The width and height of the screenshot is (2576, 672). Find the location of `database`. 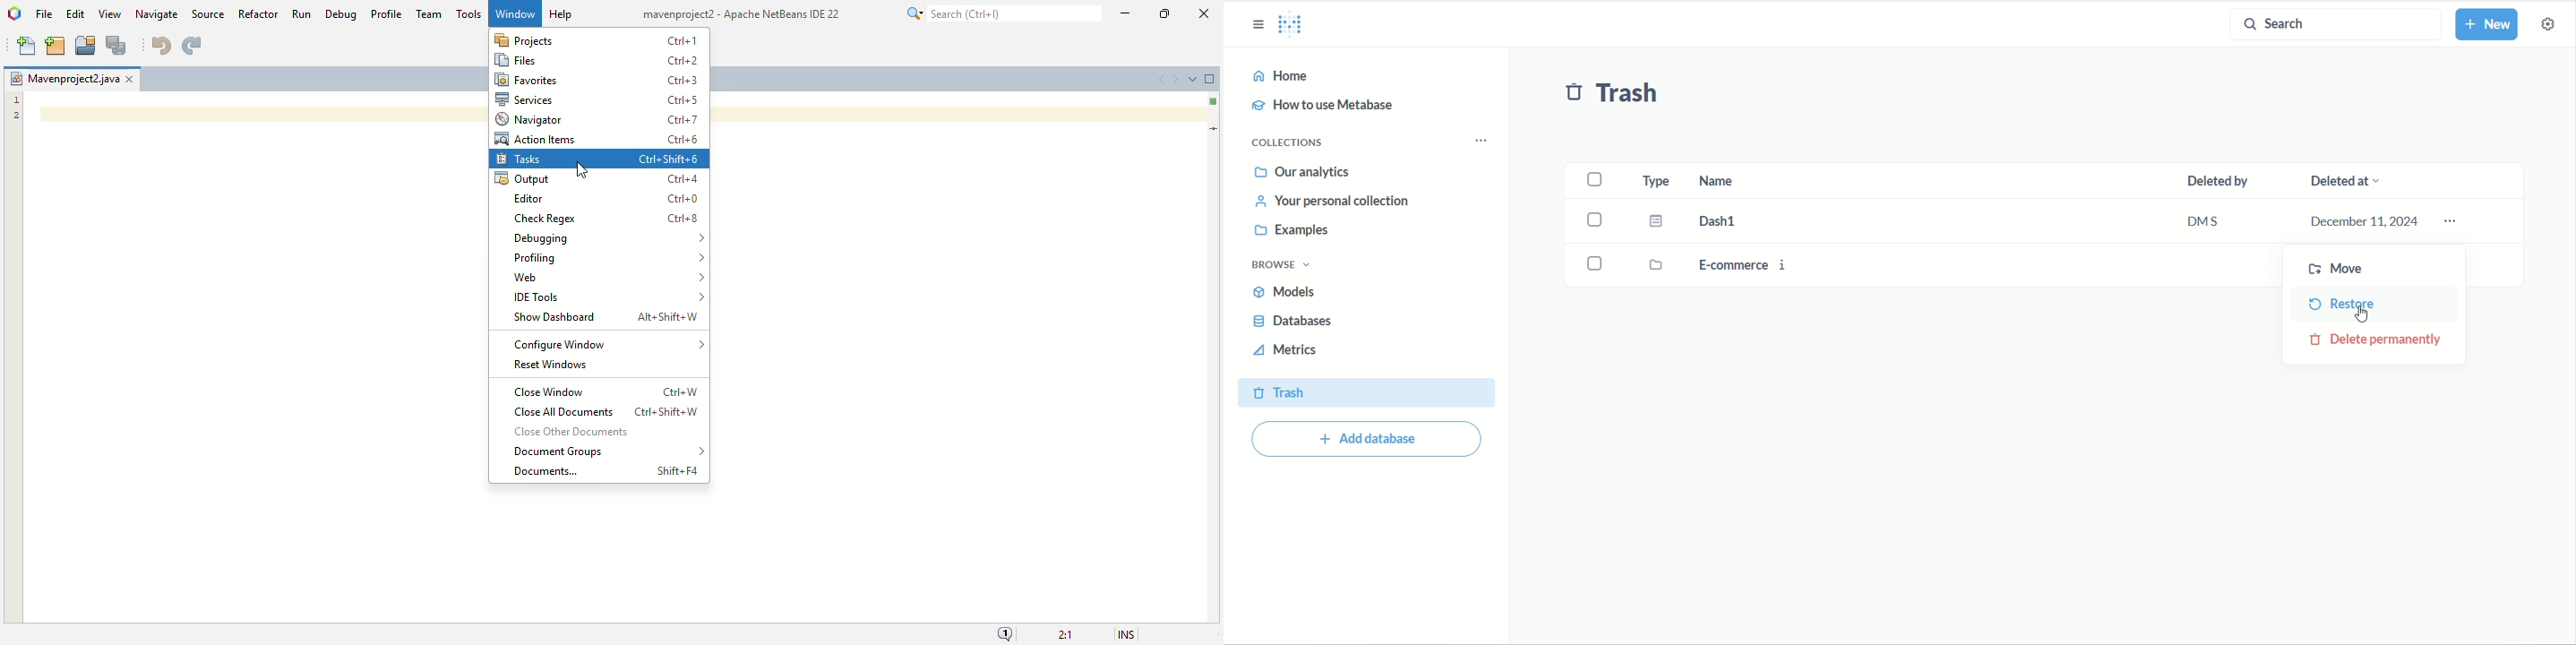

database is located at coordinates (1293, 320).